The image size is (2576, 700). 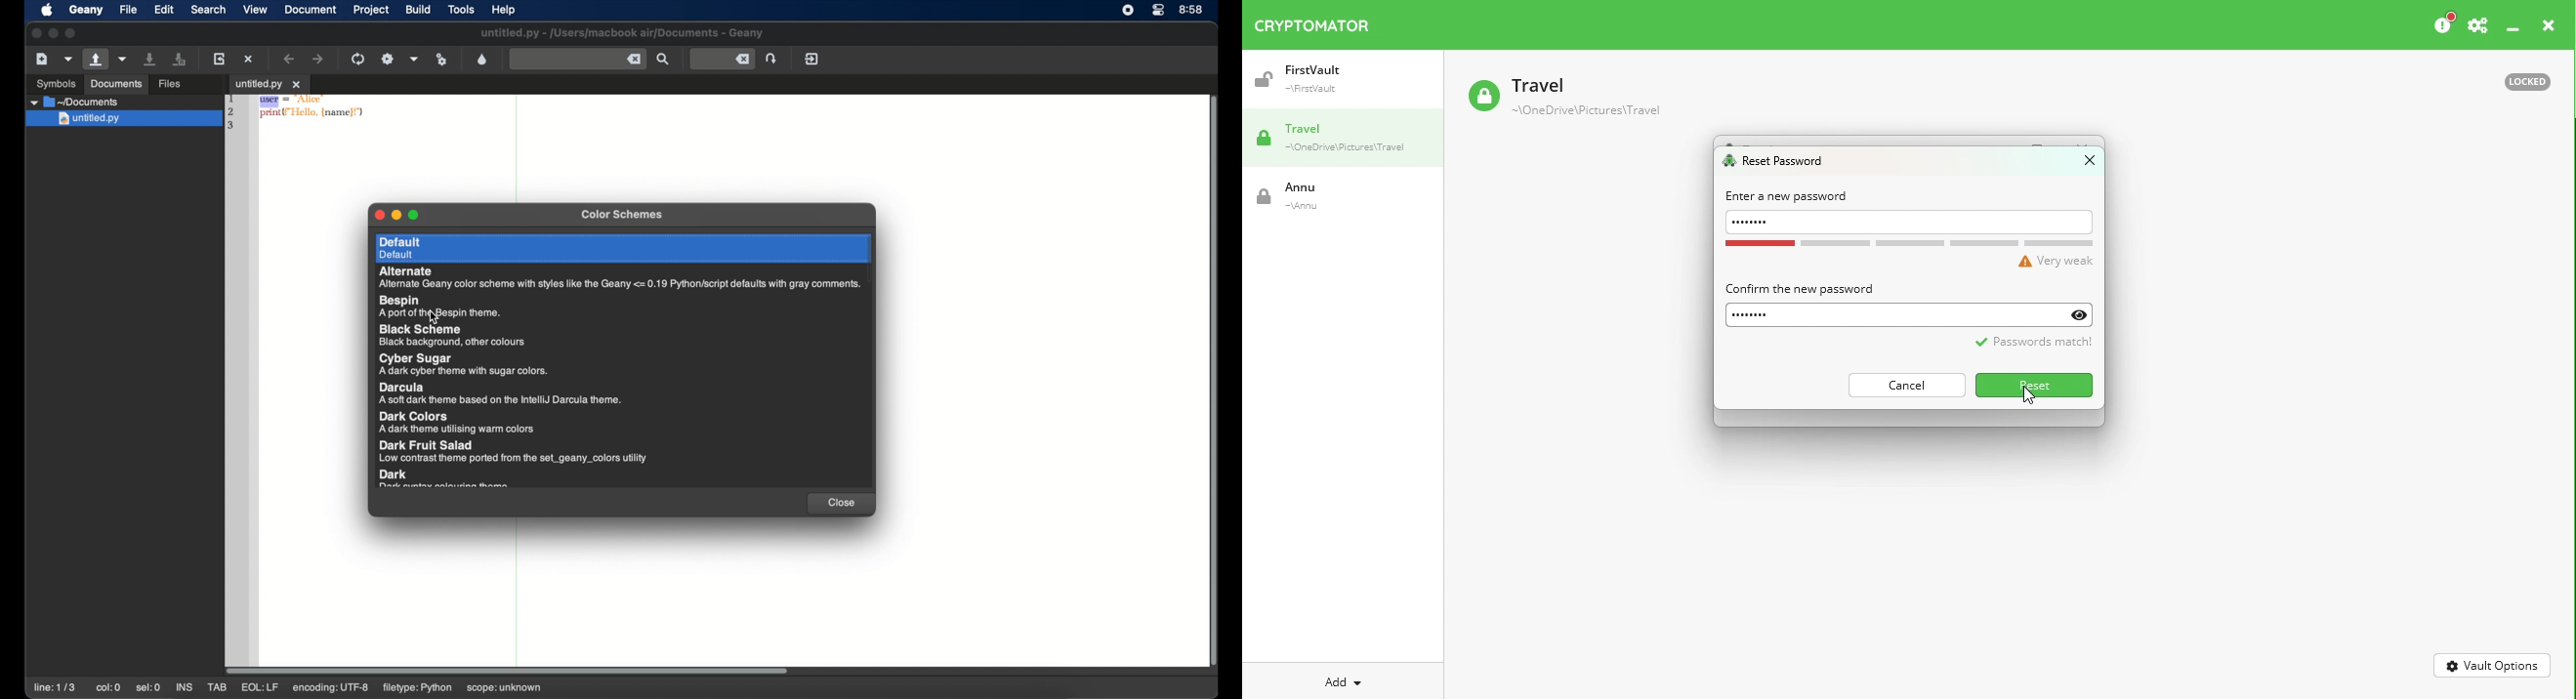 I want to click on Confirm the new password, so click(x=1799, y=288).